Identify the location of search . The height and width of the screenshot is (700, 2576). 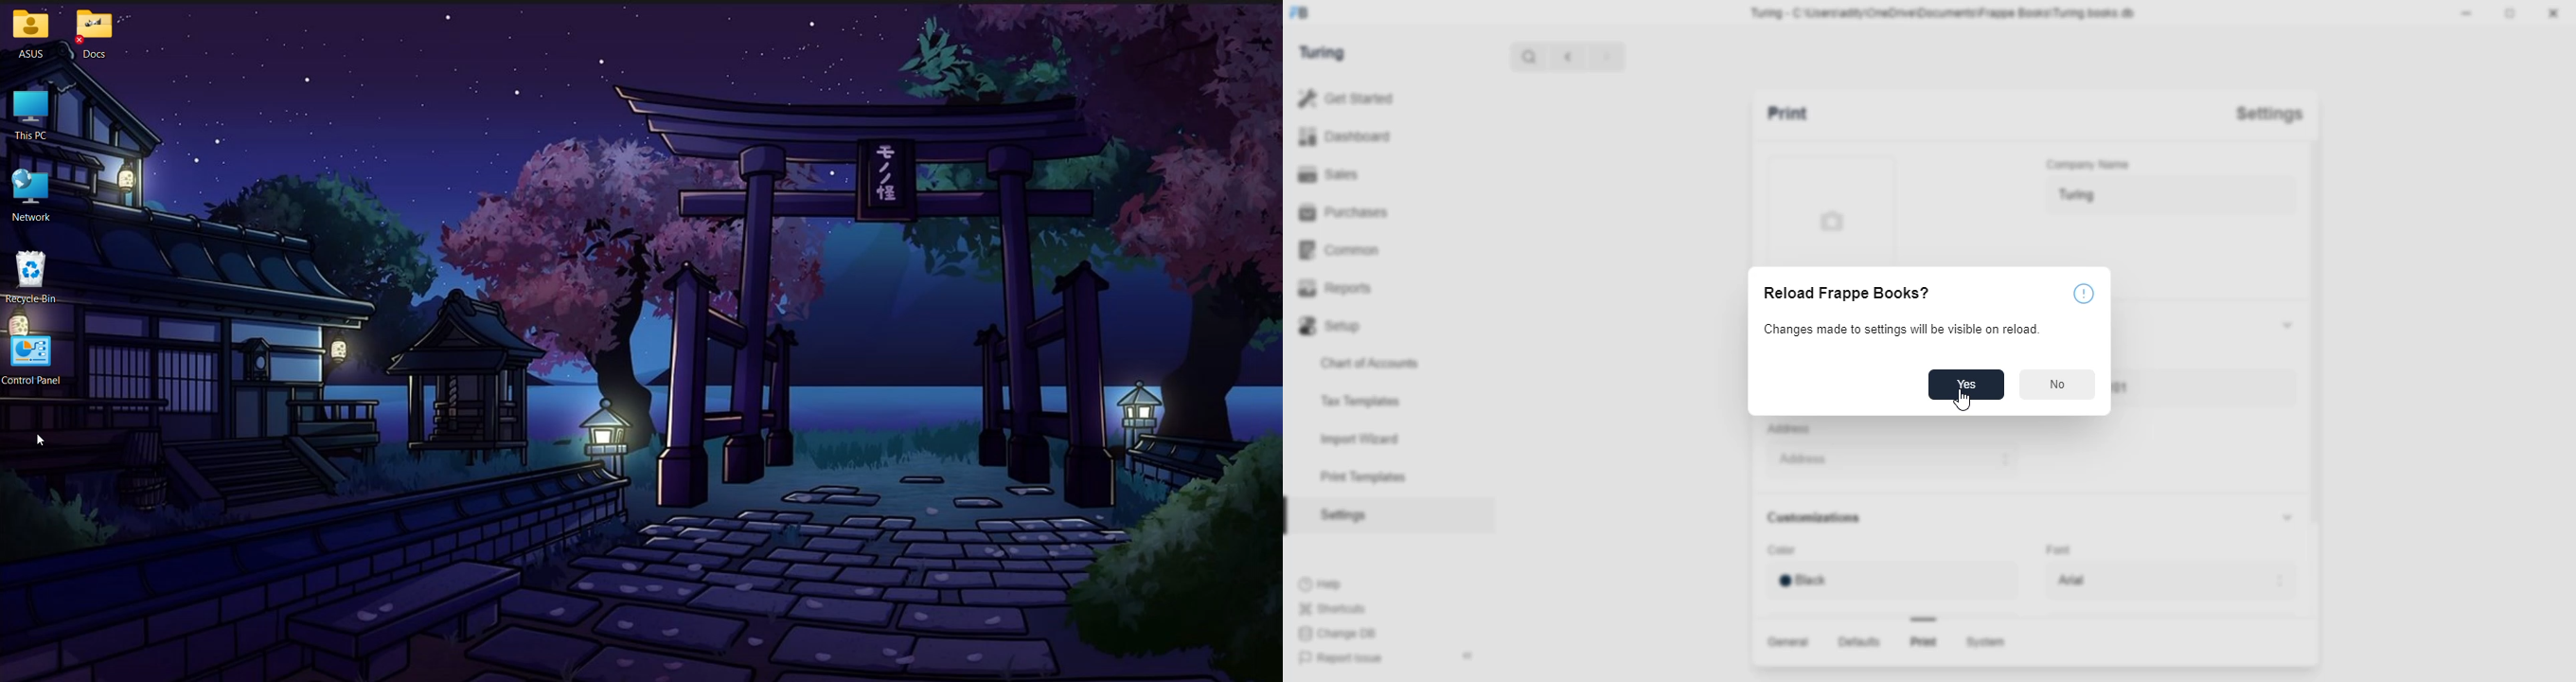
(1530, 56).